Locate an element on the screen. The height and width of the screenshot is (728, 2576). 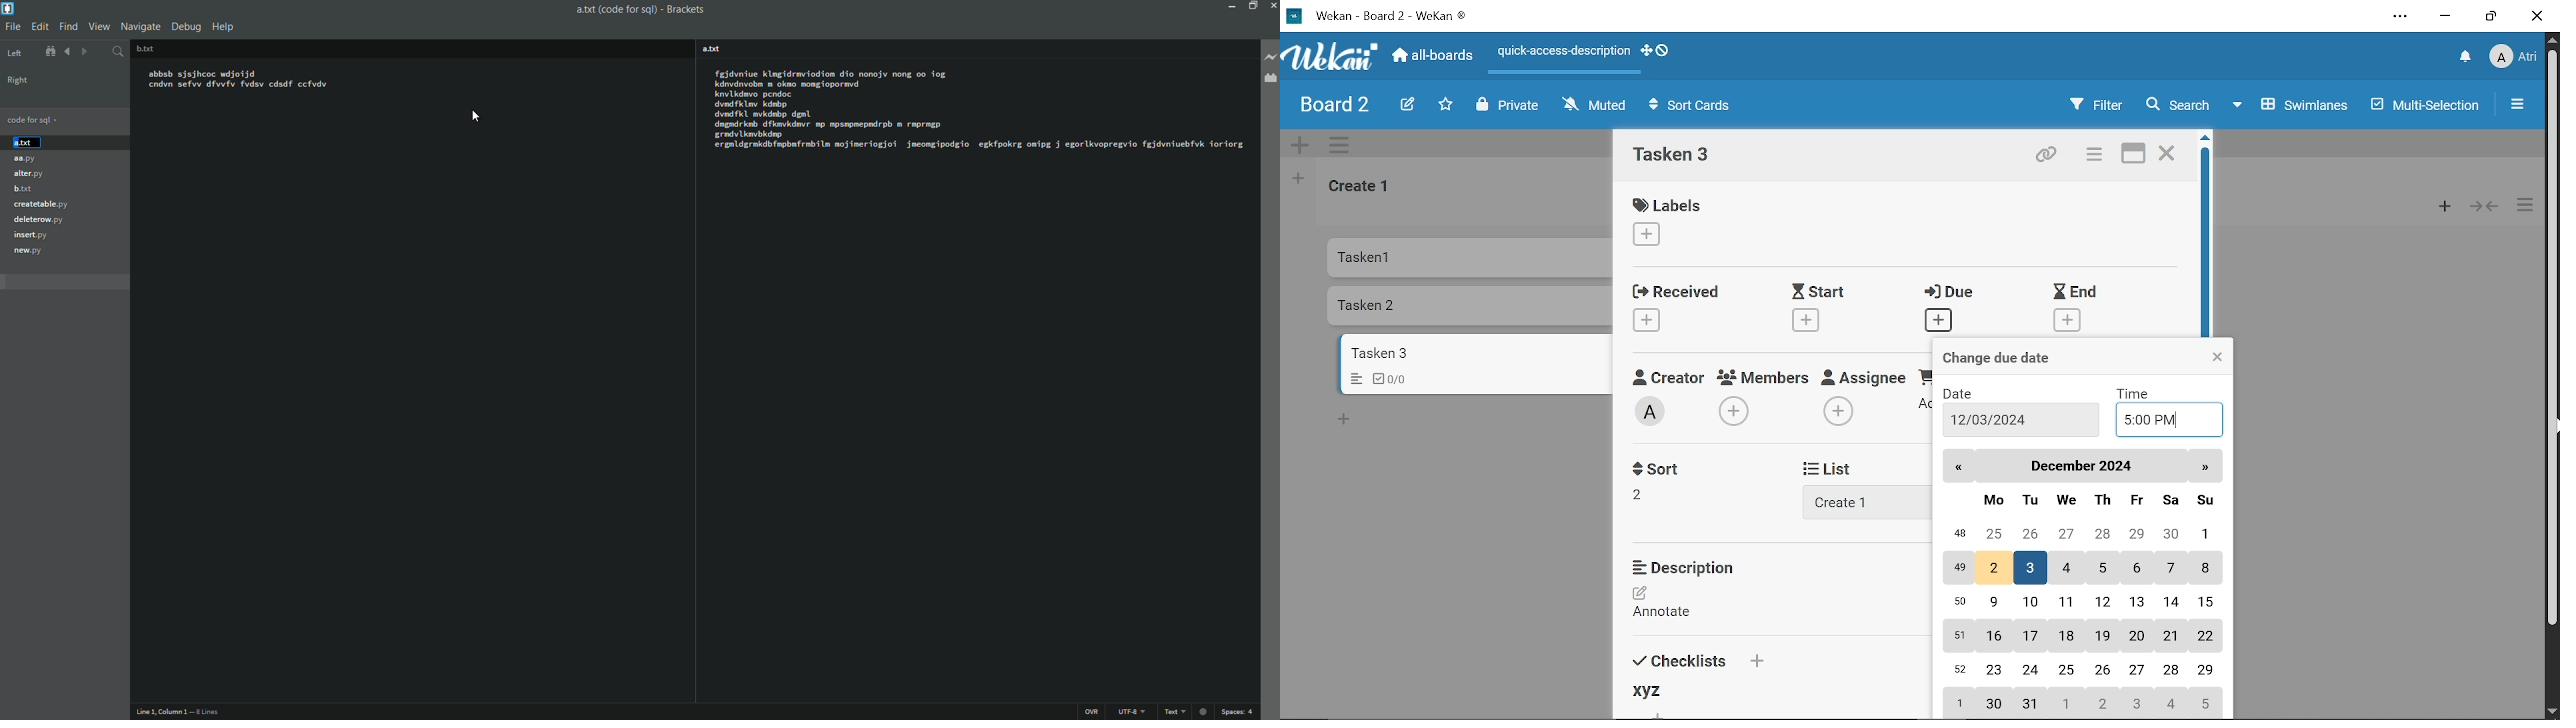
Copy link of this card to clipboard is located at coordinates (2044, 155).